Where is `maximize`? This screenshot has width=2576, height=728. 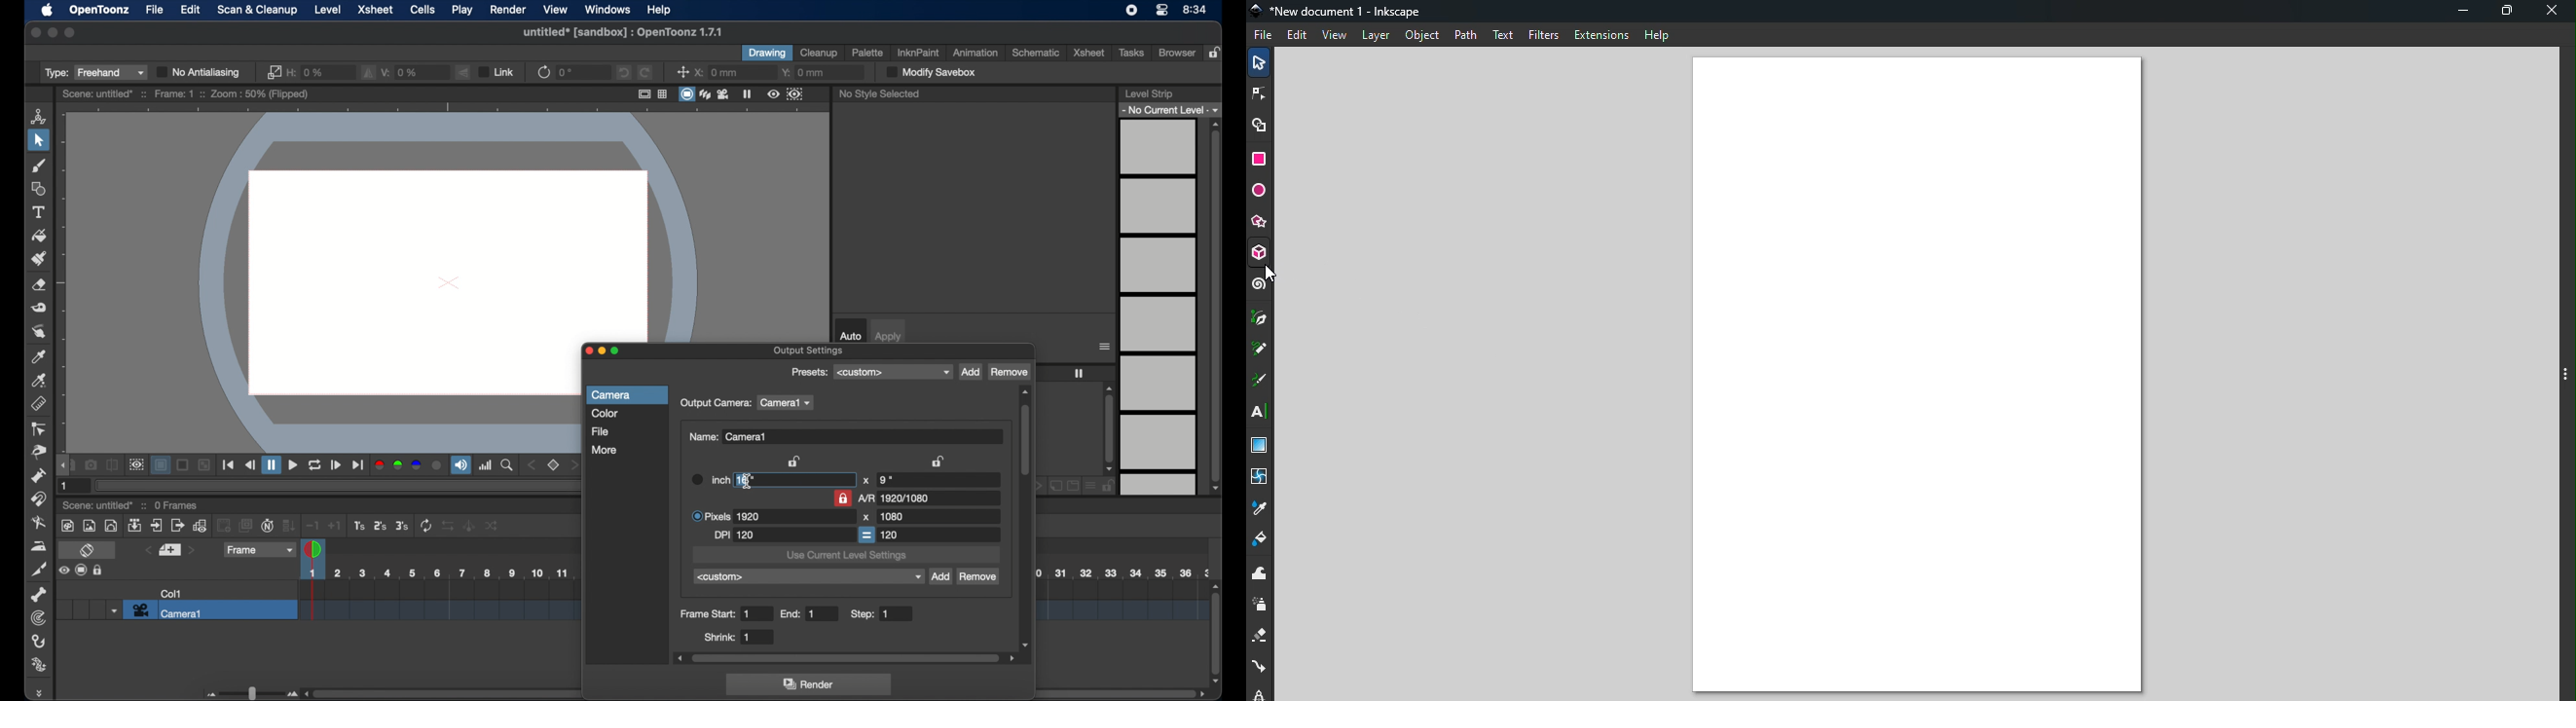
maximize is located at coordinates (618, 352).